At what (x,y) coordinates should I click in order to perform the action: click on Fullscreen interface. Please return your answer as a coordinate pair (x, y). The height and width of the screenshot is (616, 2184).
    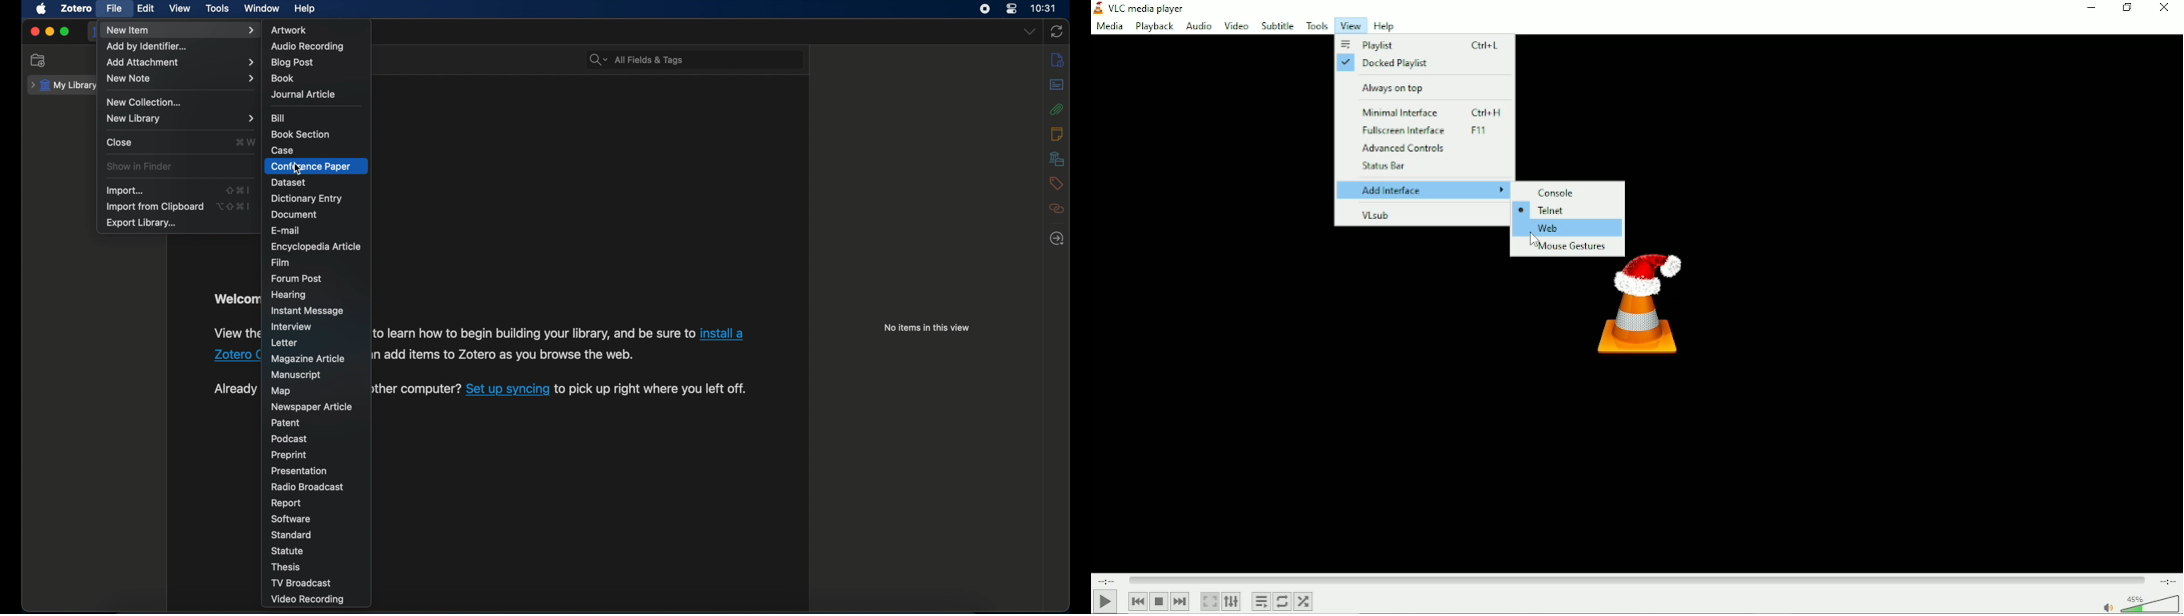
    Looking at the image, I should click on (1429, 131).